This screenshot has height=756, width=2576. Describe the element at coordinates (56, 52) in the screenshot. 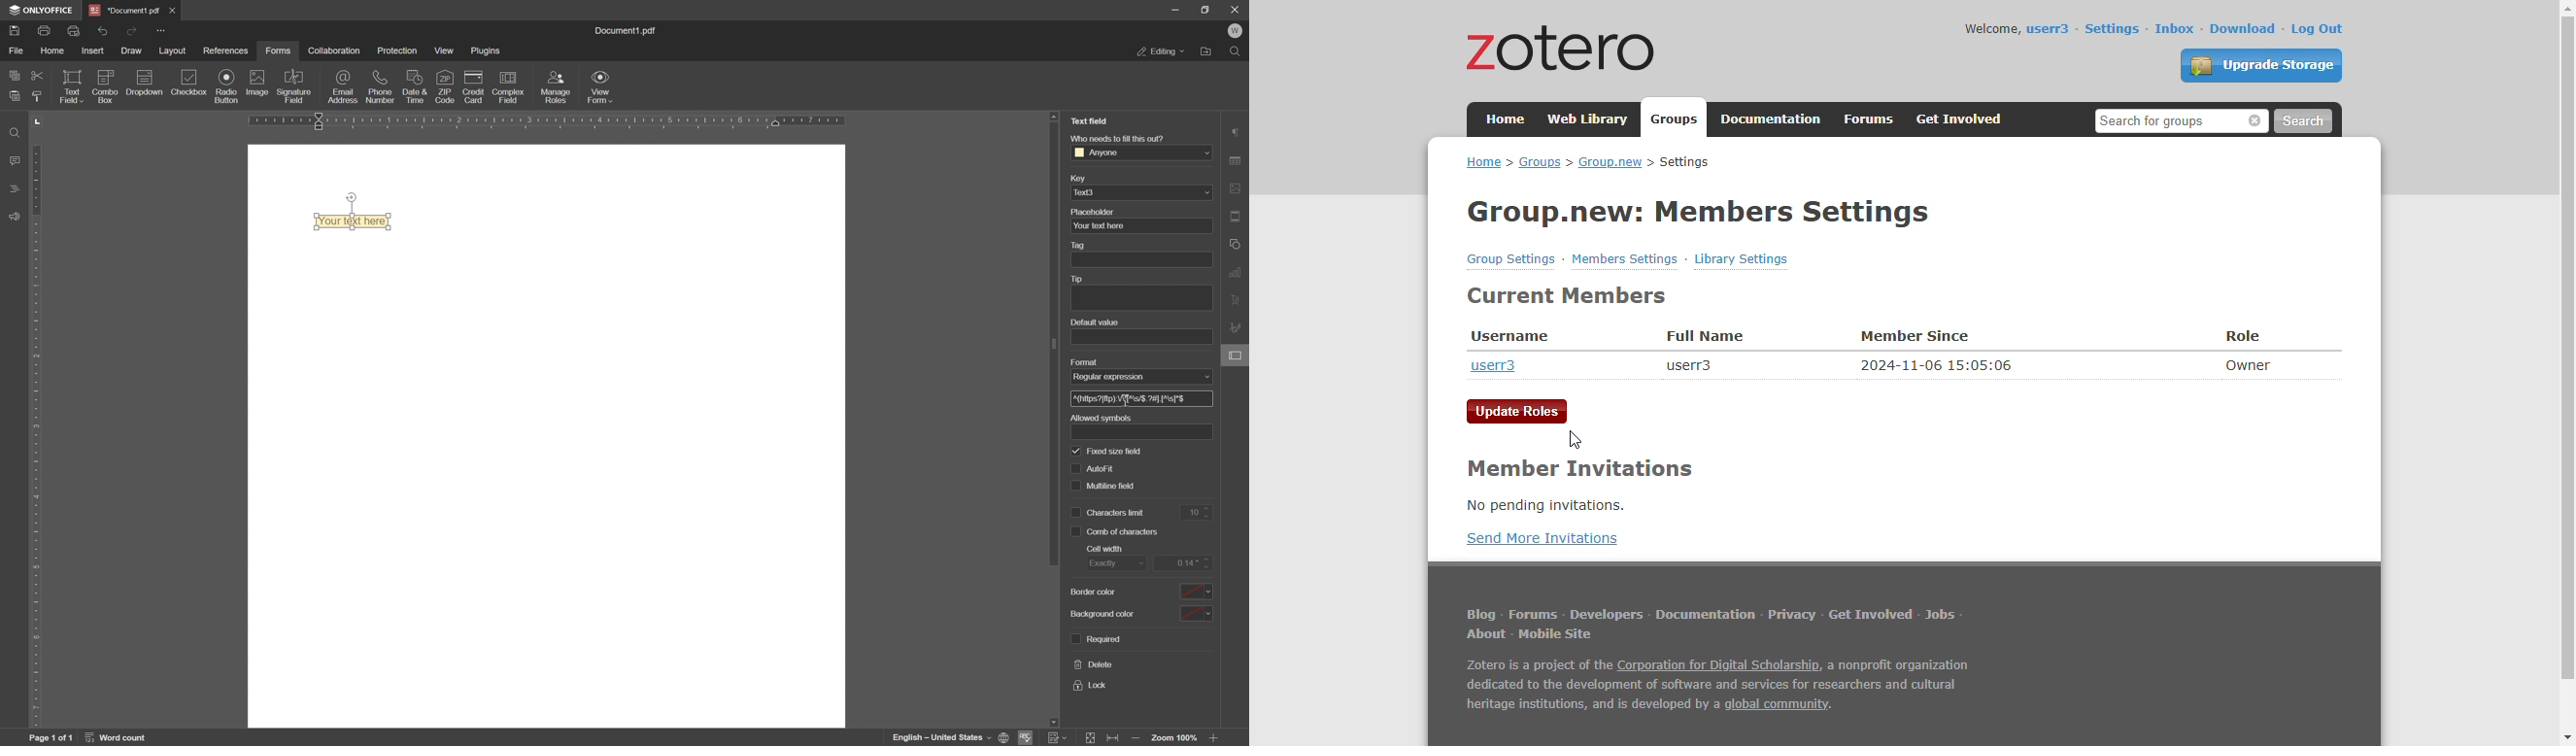

I see `home` at that location.